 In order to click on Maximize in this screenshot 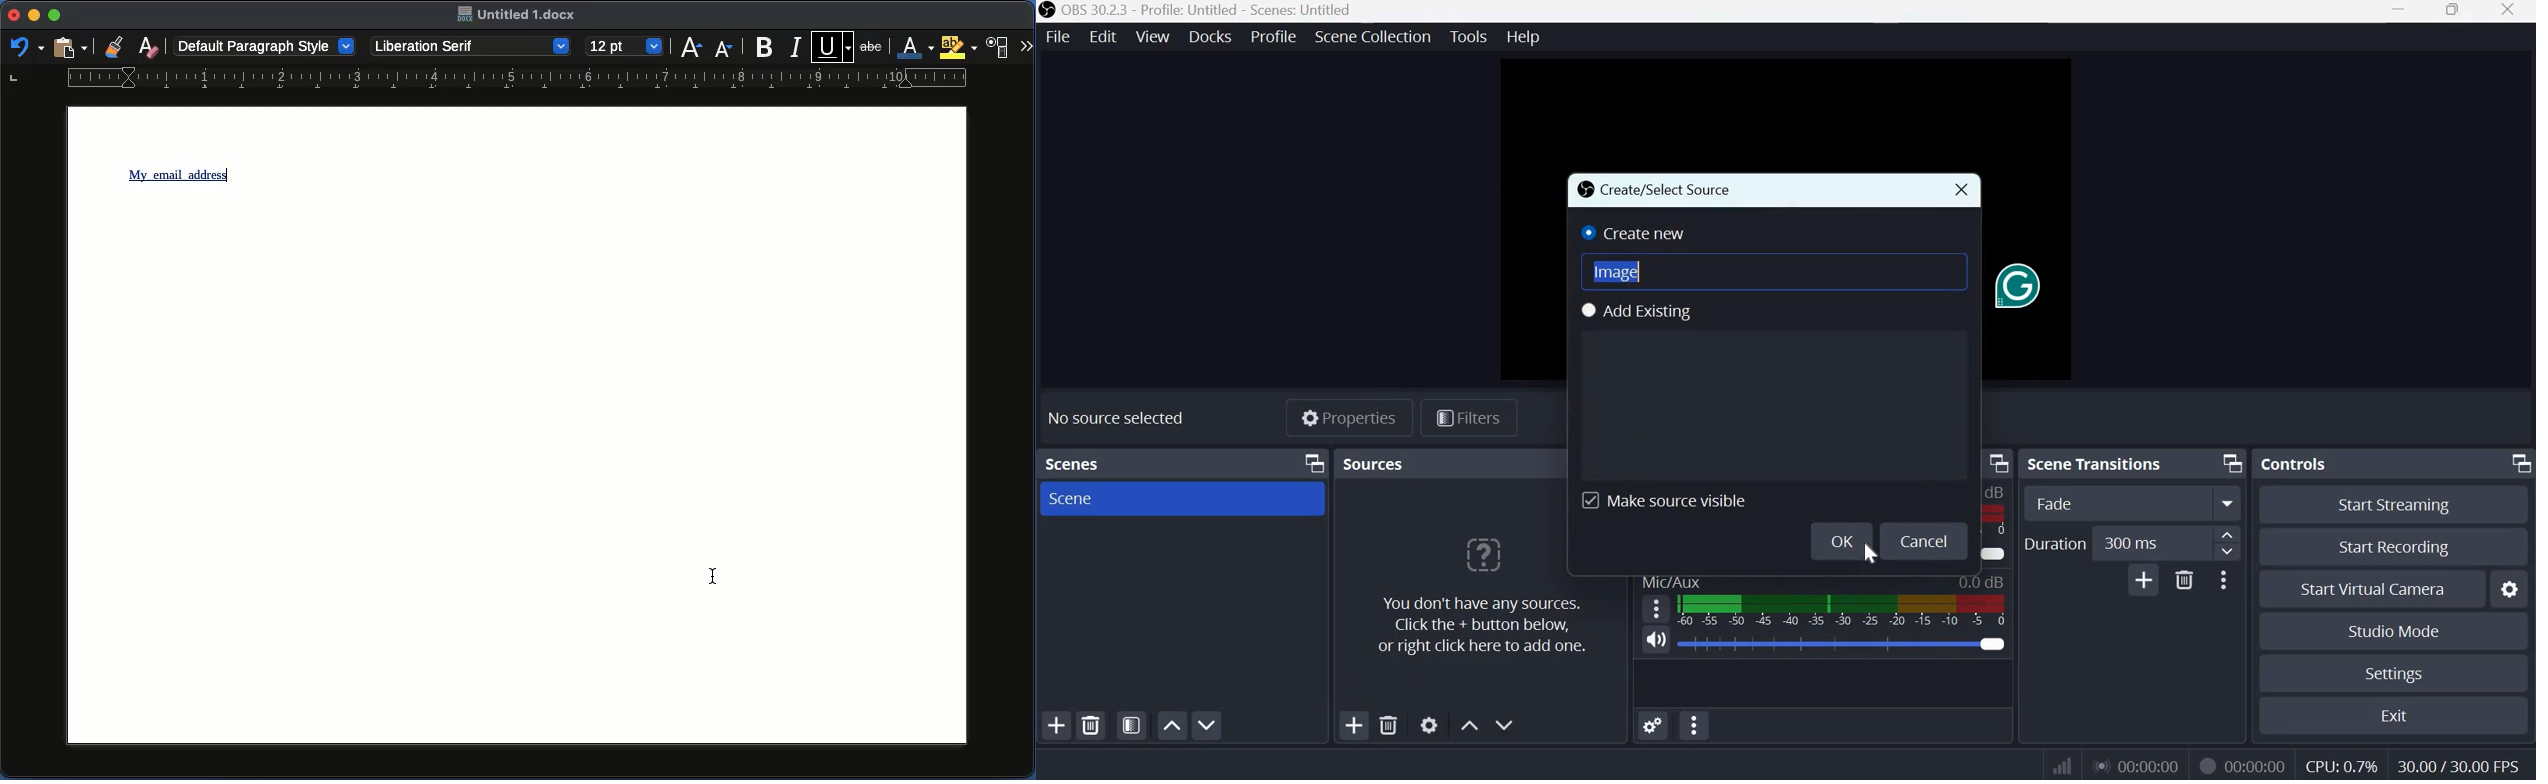, I will do `click(54, 15)`.